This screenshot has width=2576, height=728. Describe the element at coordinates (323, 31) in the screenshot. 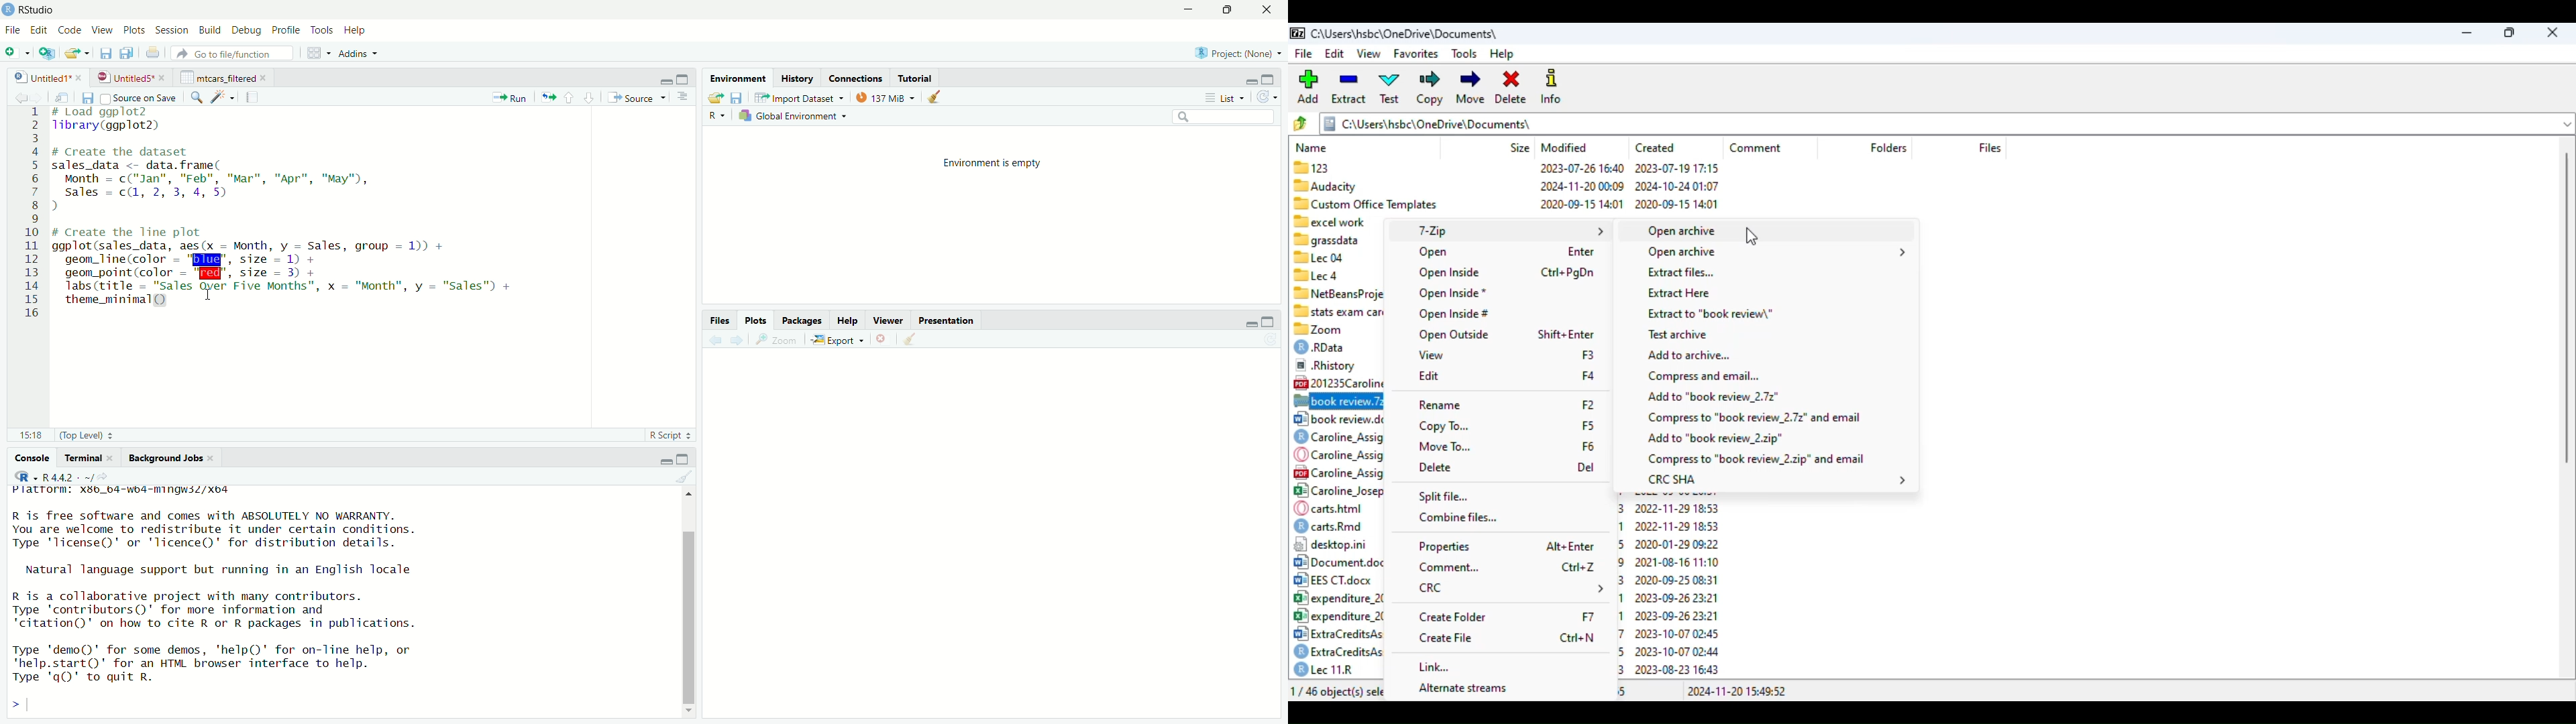

I see `tools` at that location.